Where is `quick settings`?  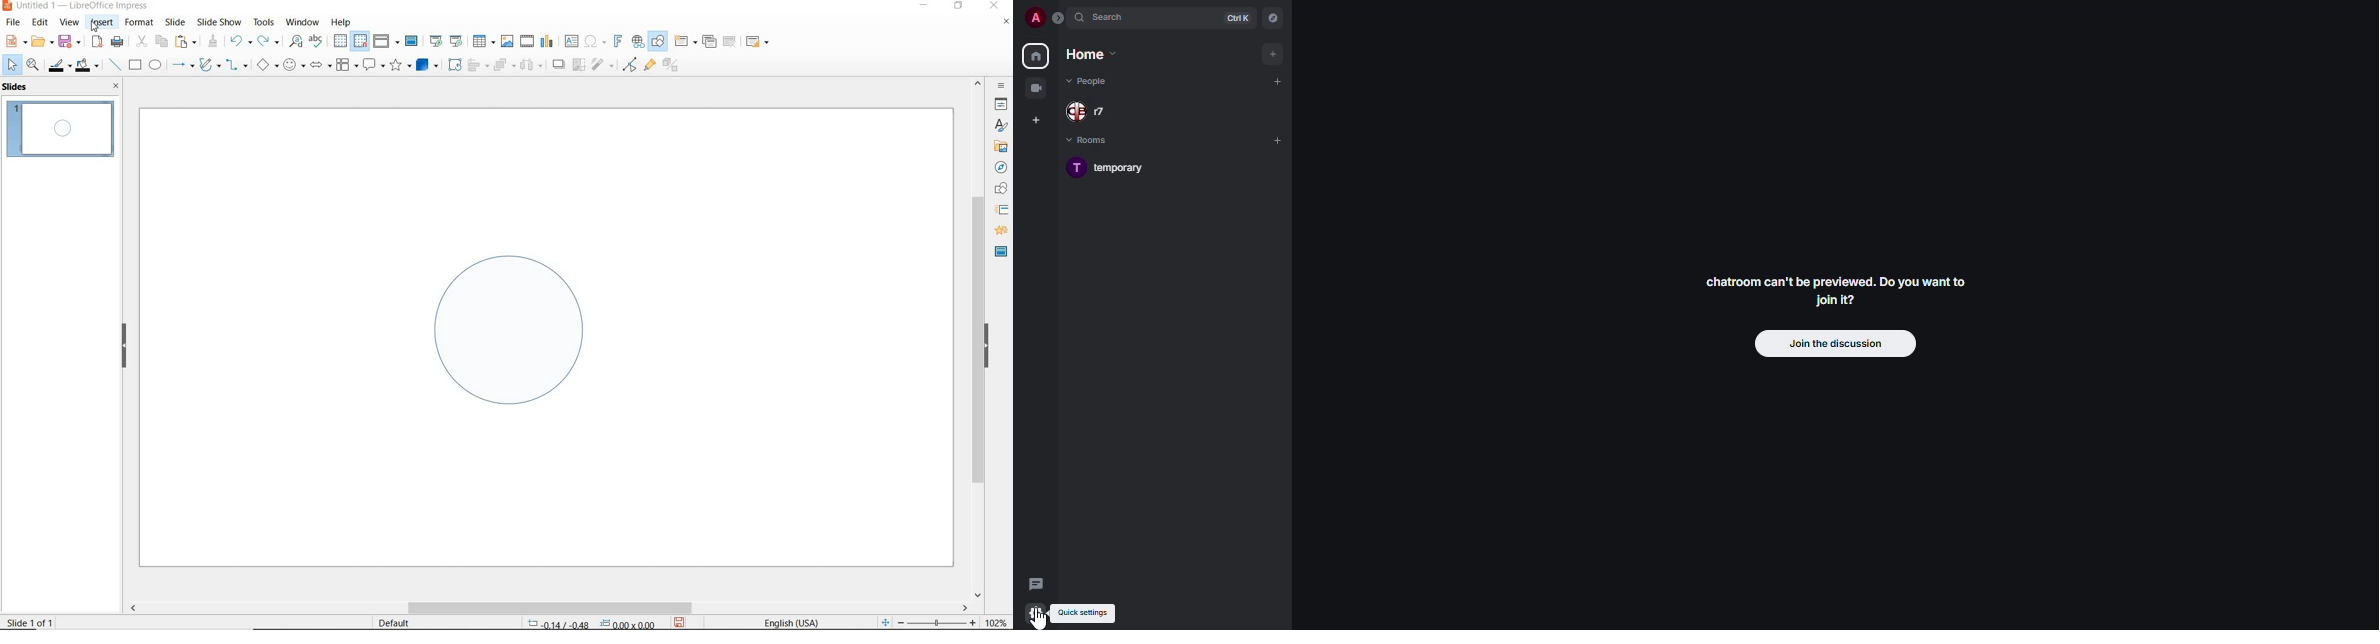 quick settings is located at coordinates (1084, 613).